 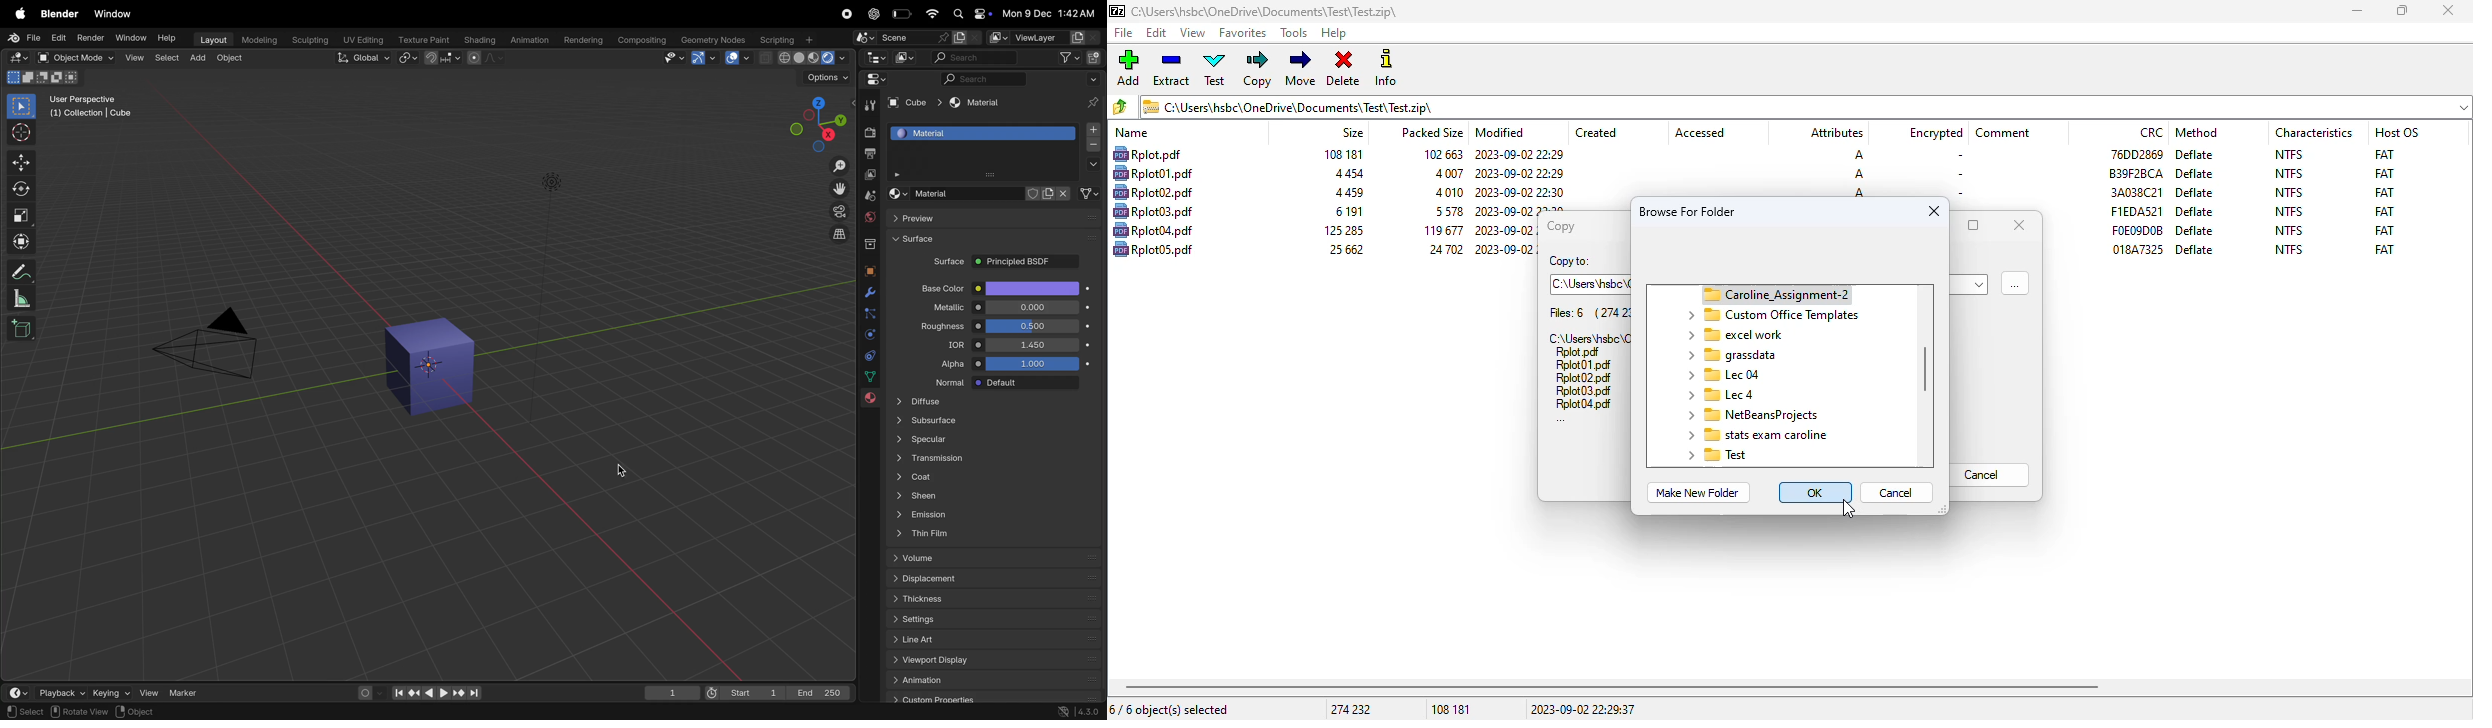 I want to click on minimize, so click(x=2356, y=11).